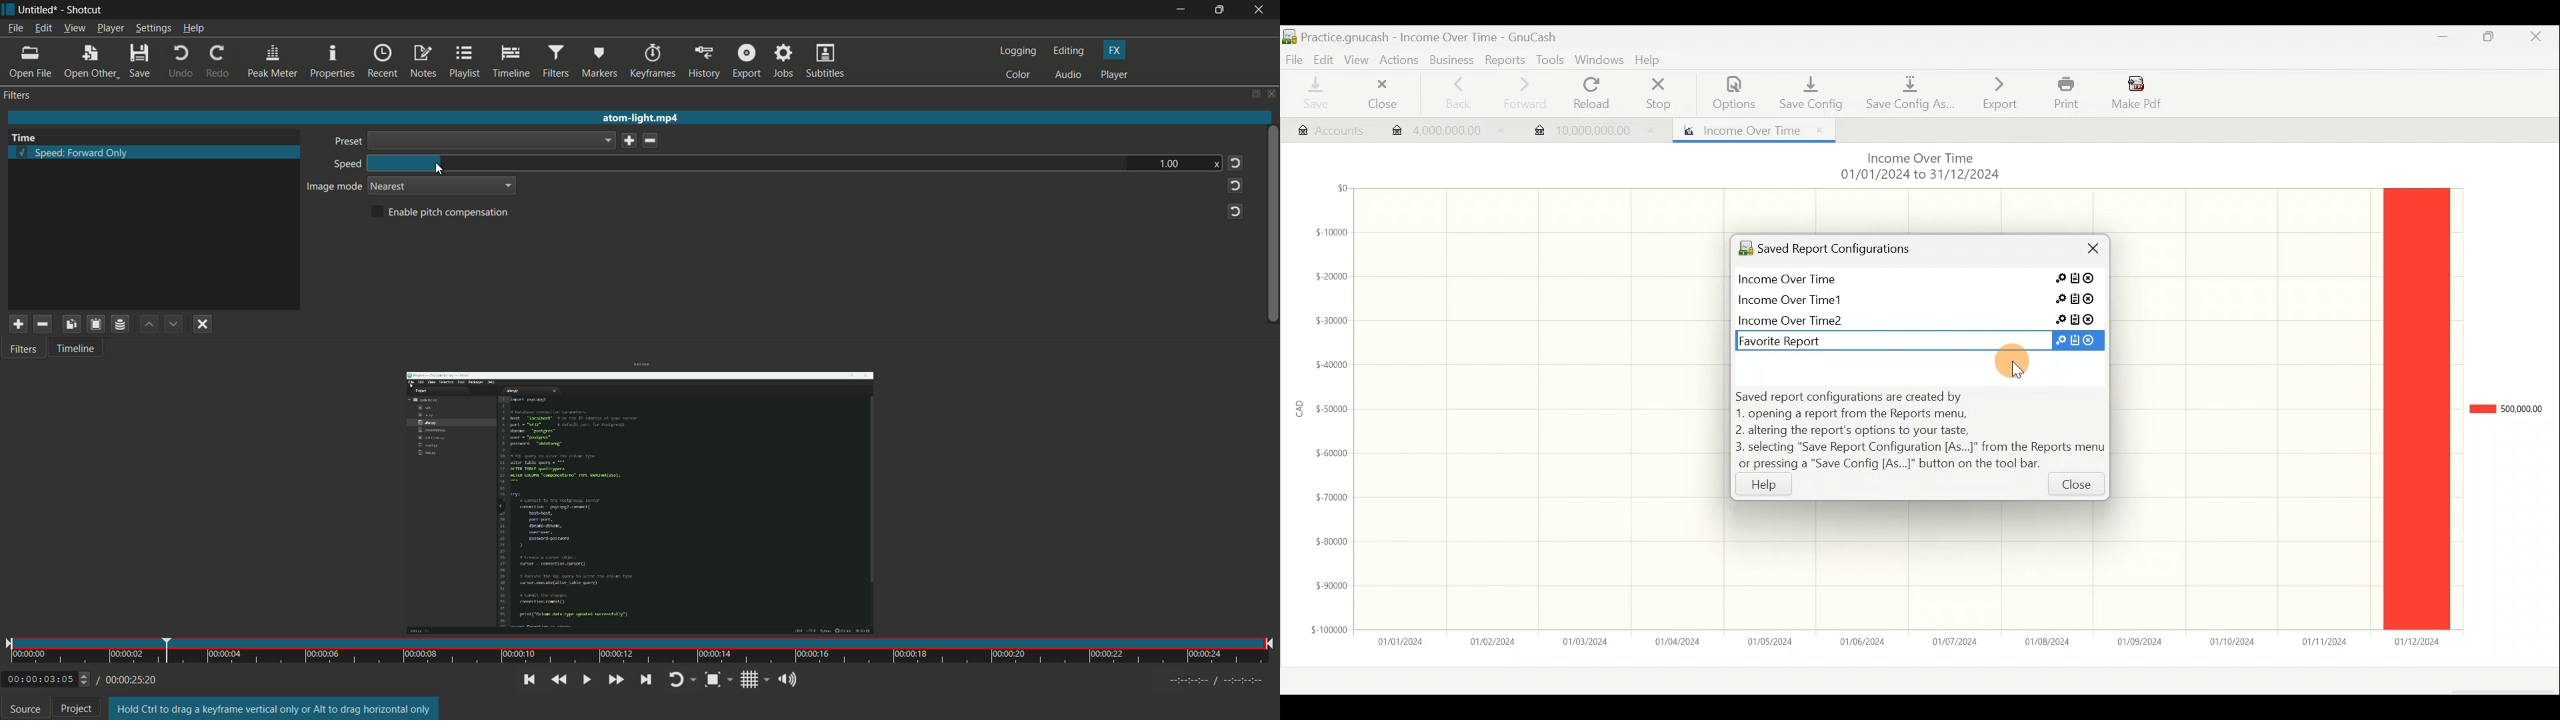 The image size is (2576, 728). What do you see at coordinates (119, 324) in the screenshot?
I see `save a filter set` at bounding box center [119, 324].